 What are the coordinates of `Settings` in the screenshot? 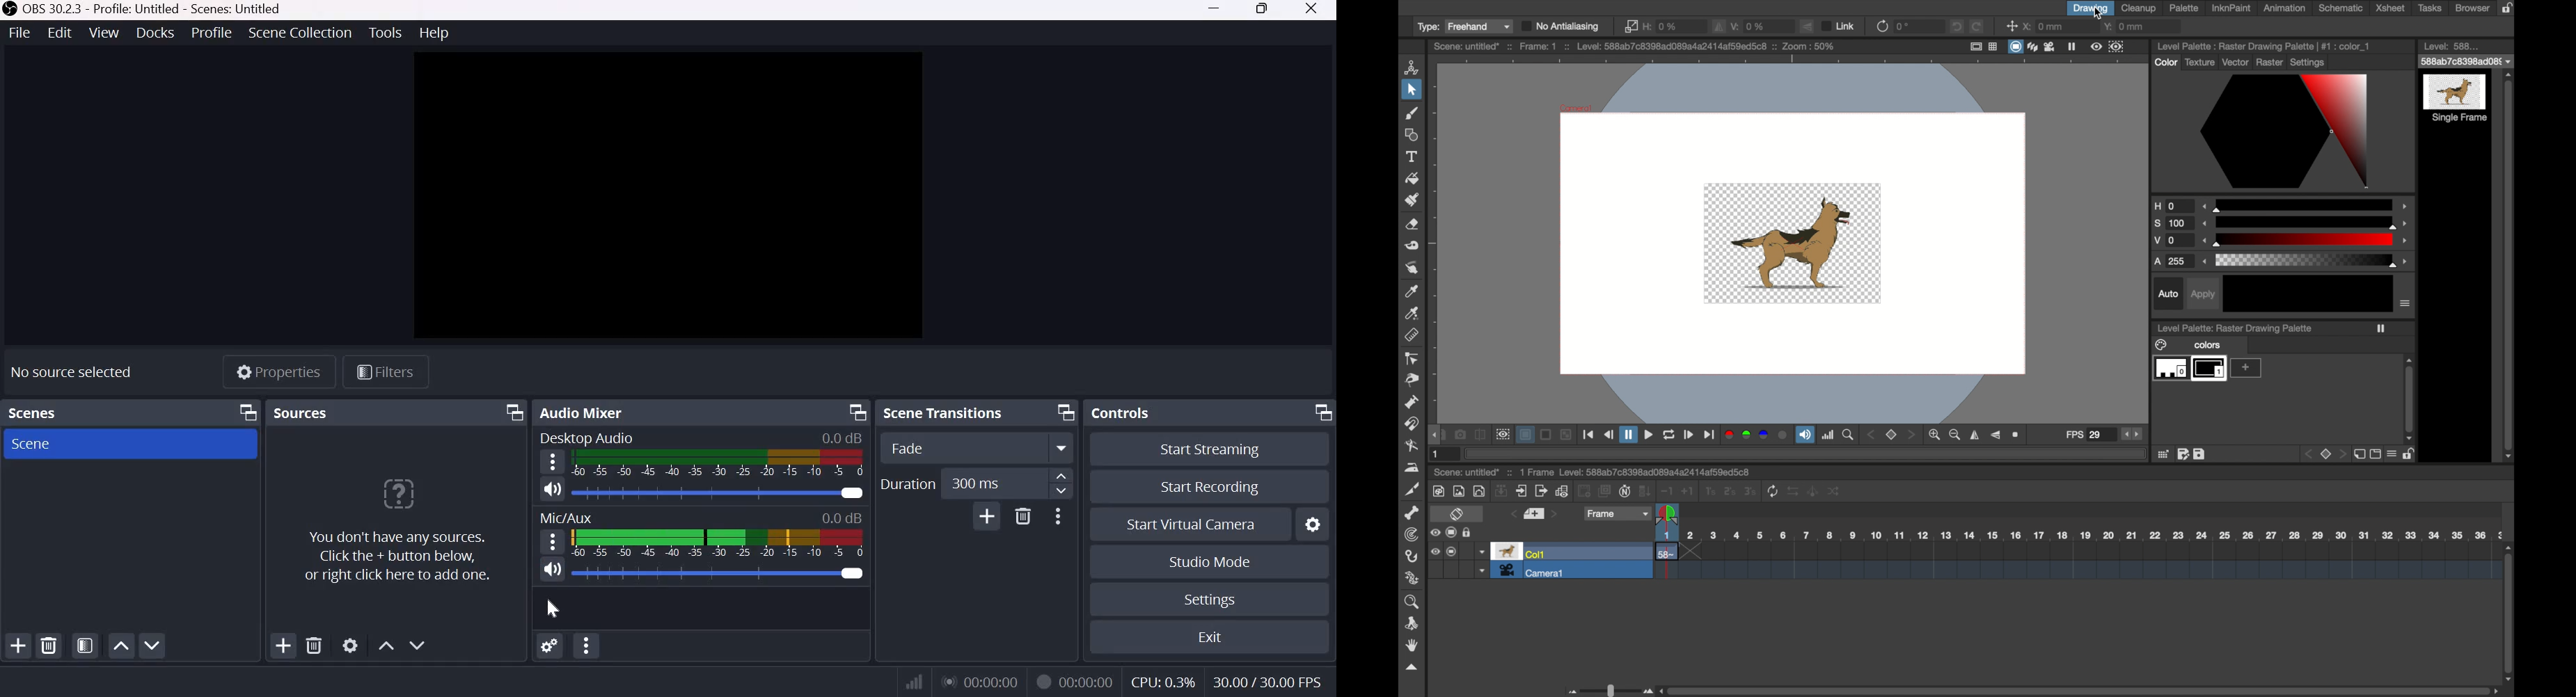 It's located at (1211, 600).